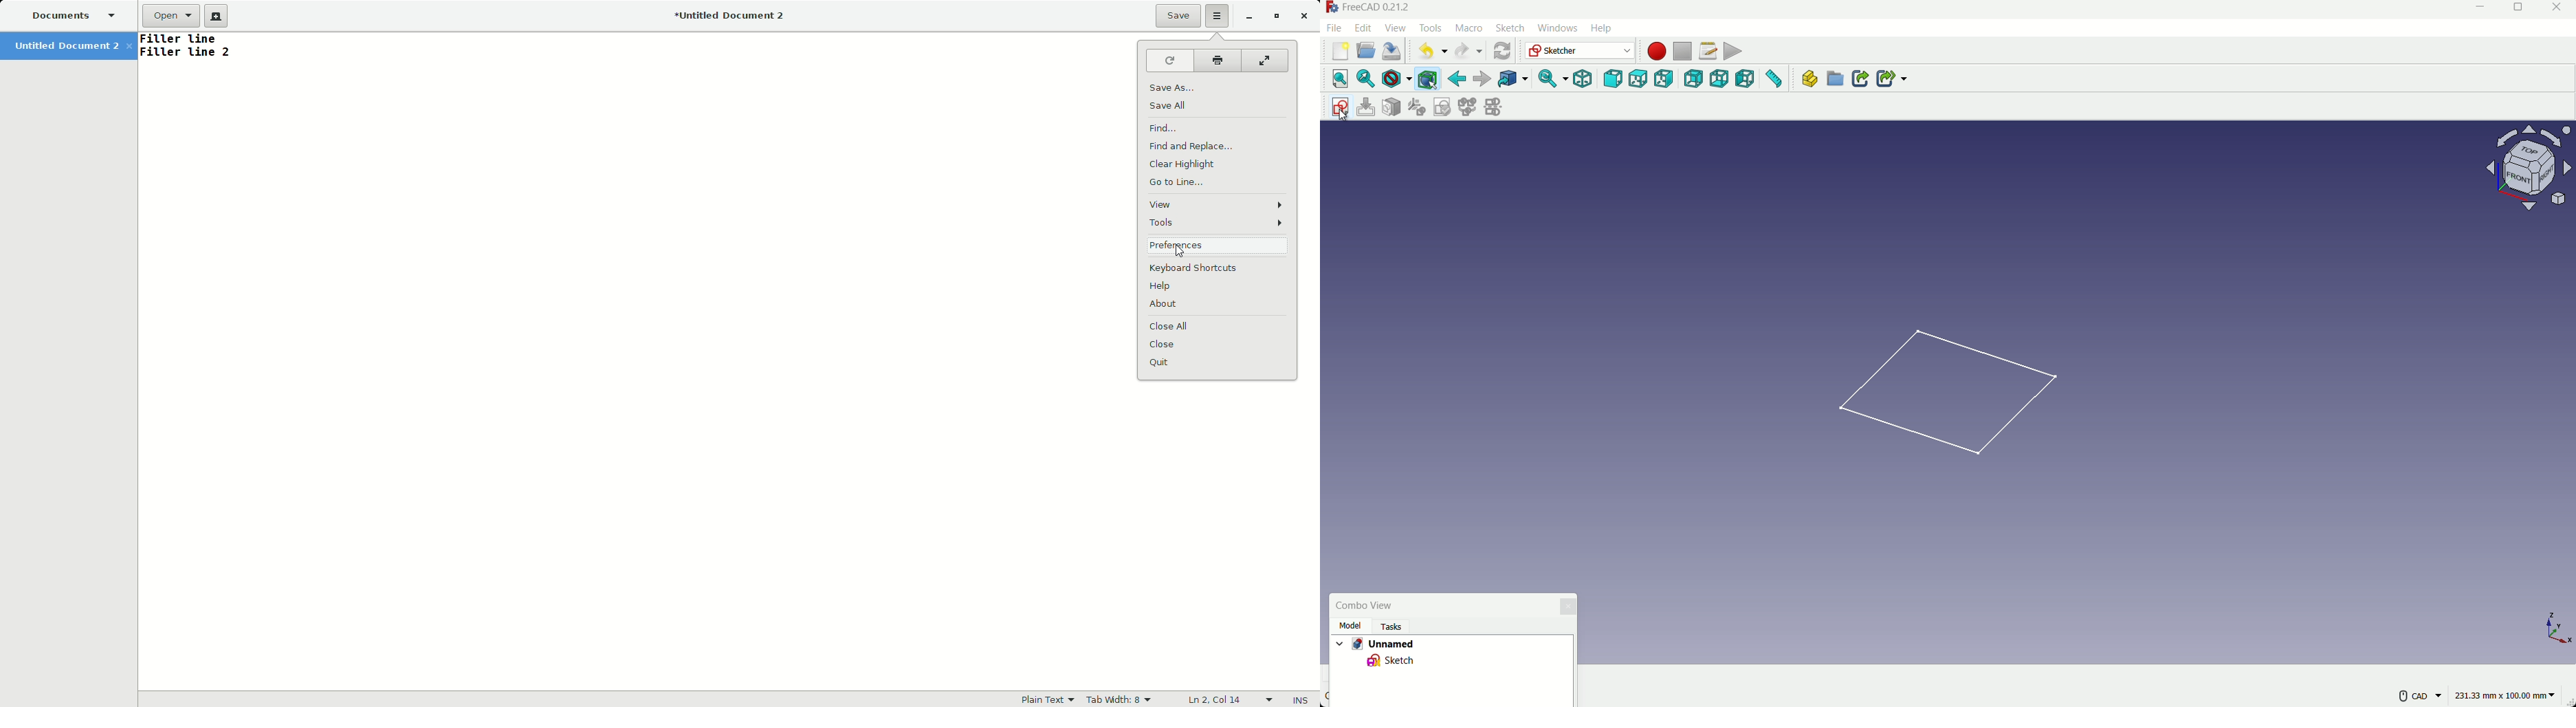  What do you see at coordinates (1504, 50) in the screenshot?
I see `refresh` at bounding box center [1504, 50].